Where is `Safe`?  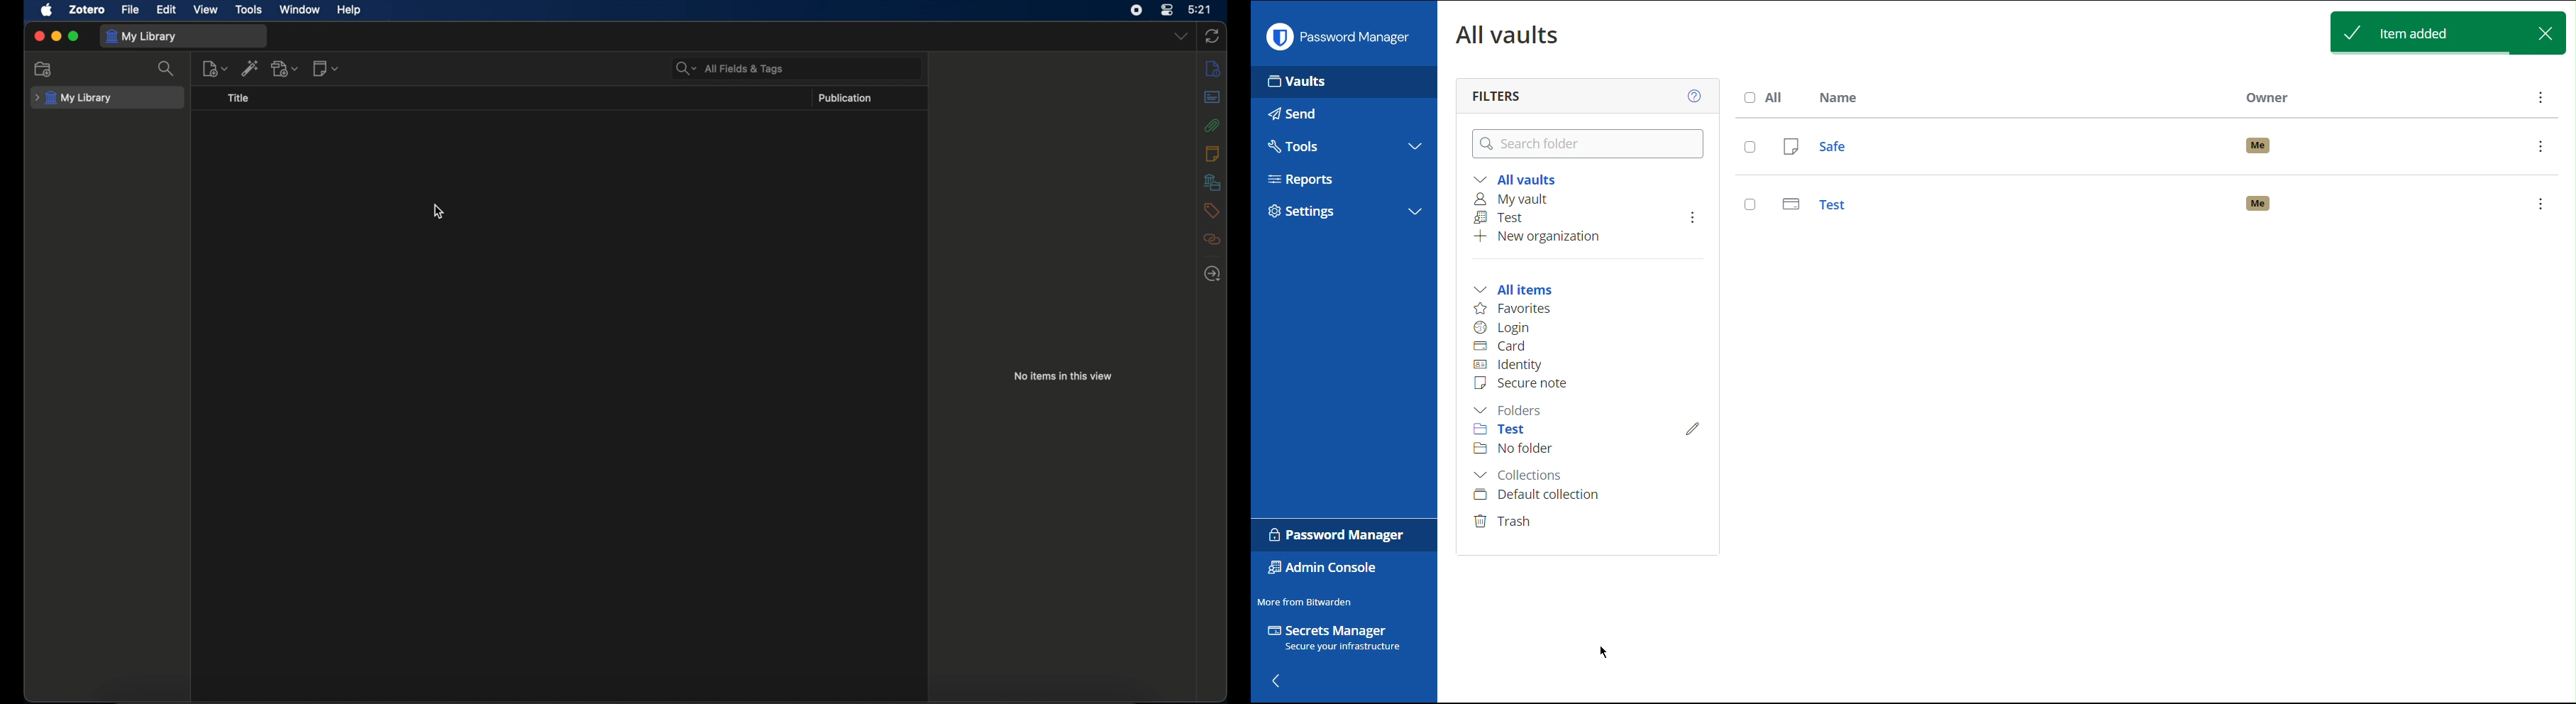
Safe is located at coordinates (2145, 148).